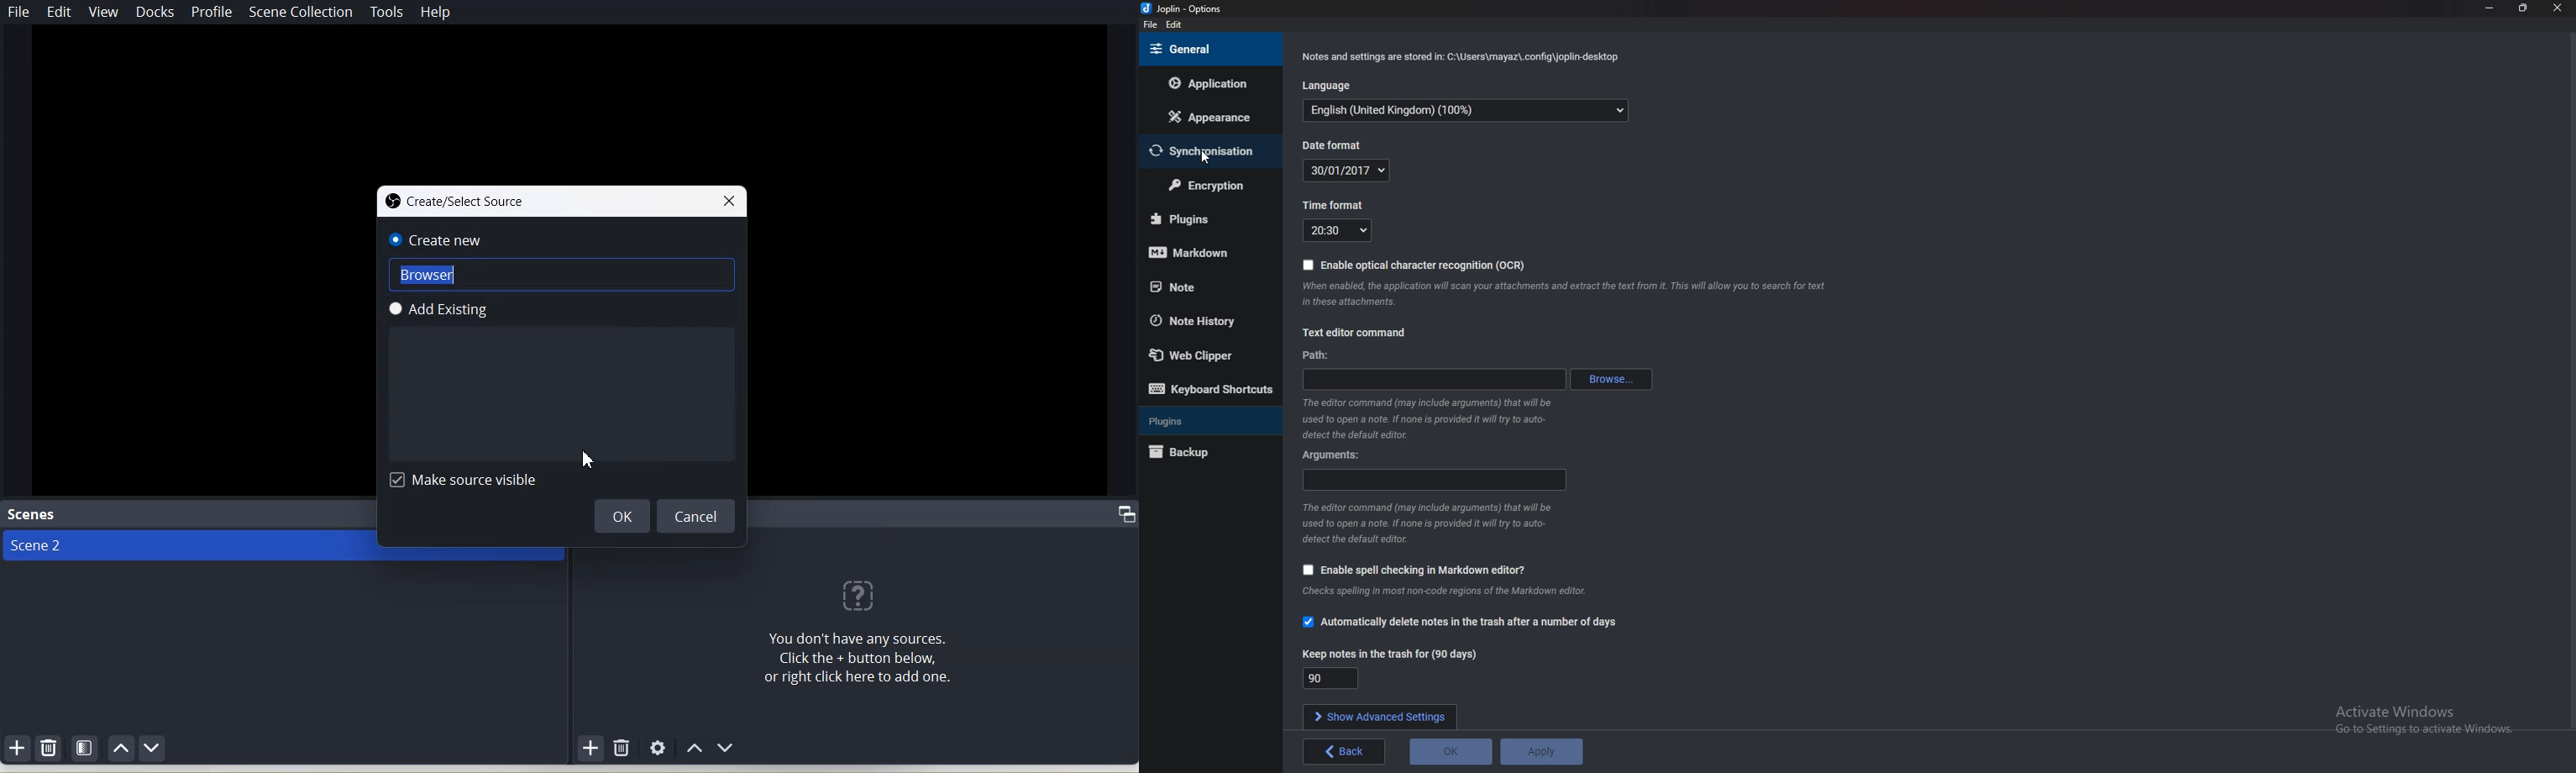  I want to click on Help, so click(436, 12).